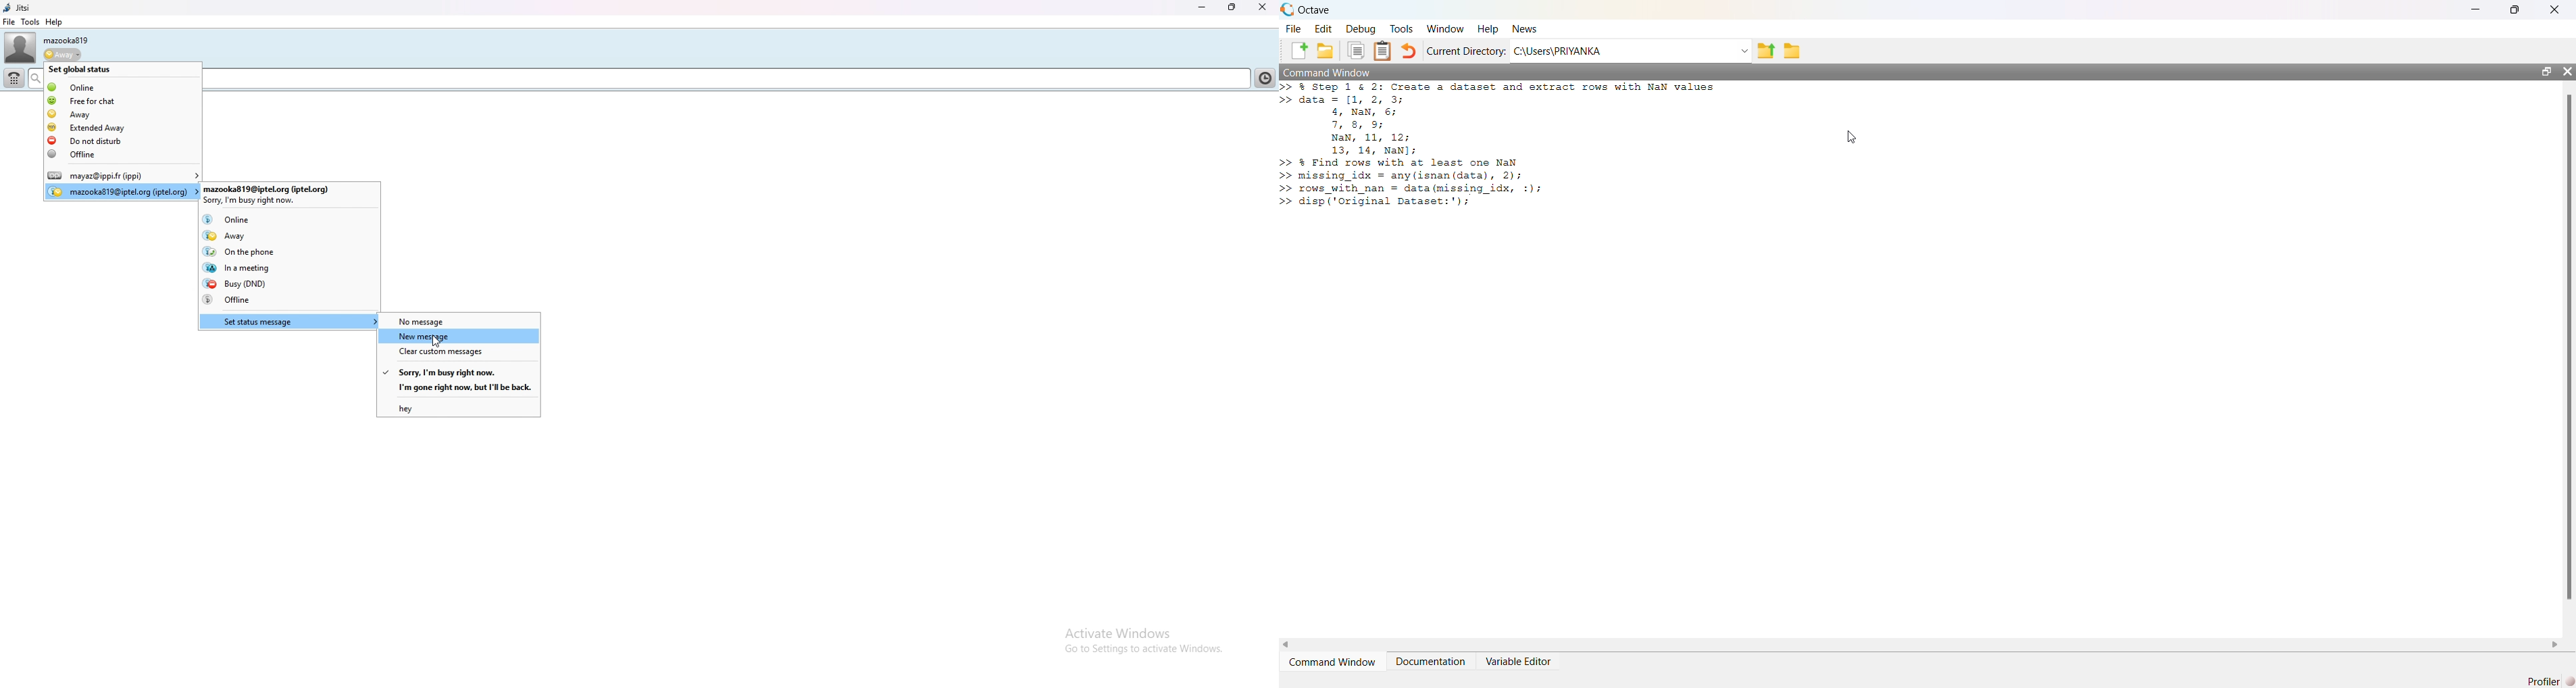  Describe the element at coordinates (1526, 28) in the screenshot. I see `News` at that location.